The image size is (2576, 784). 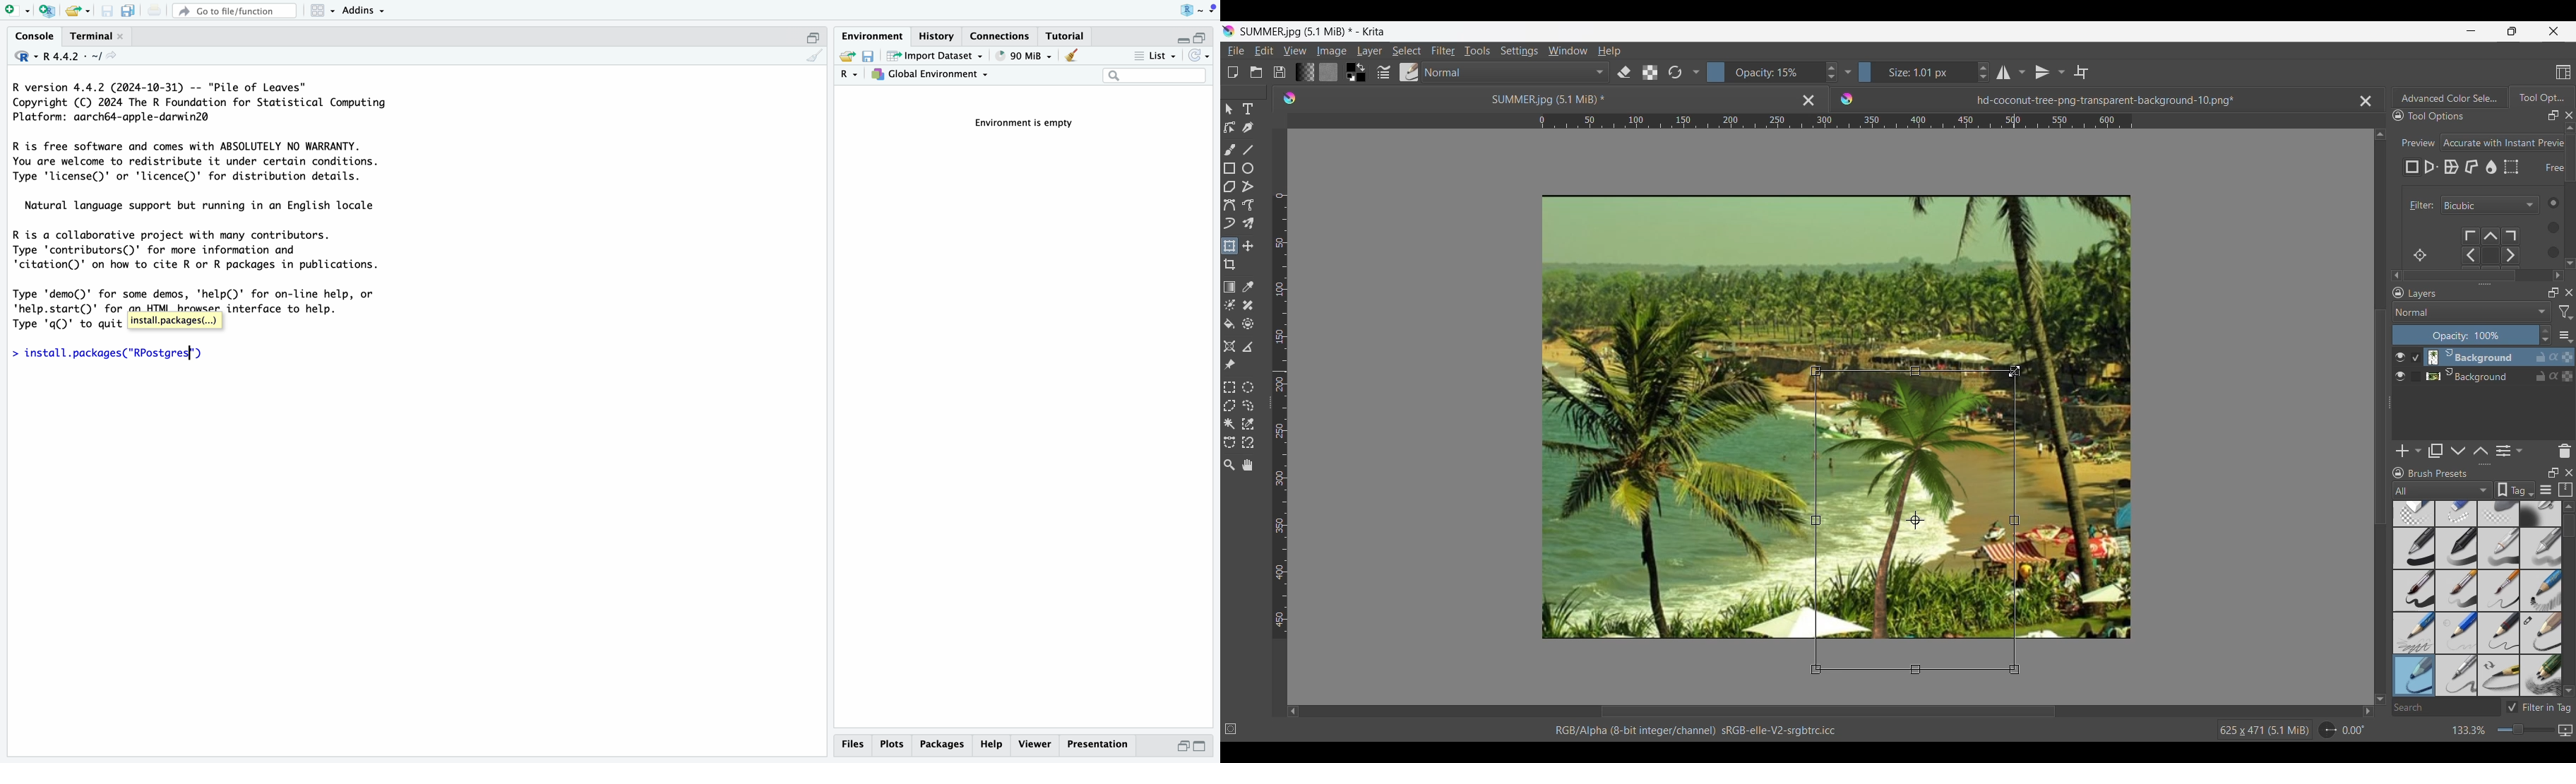 What do you see at coordinates (1208, 34) in the screenshot?
I see `maximize` at bounding box center [1208, 34].